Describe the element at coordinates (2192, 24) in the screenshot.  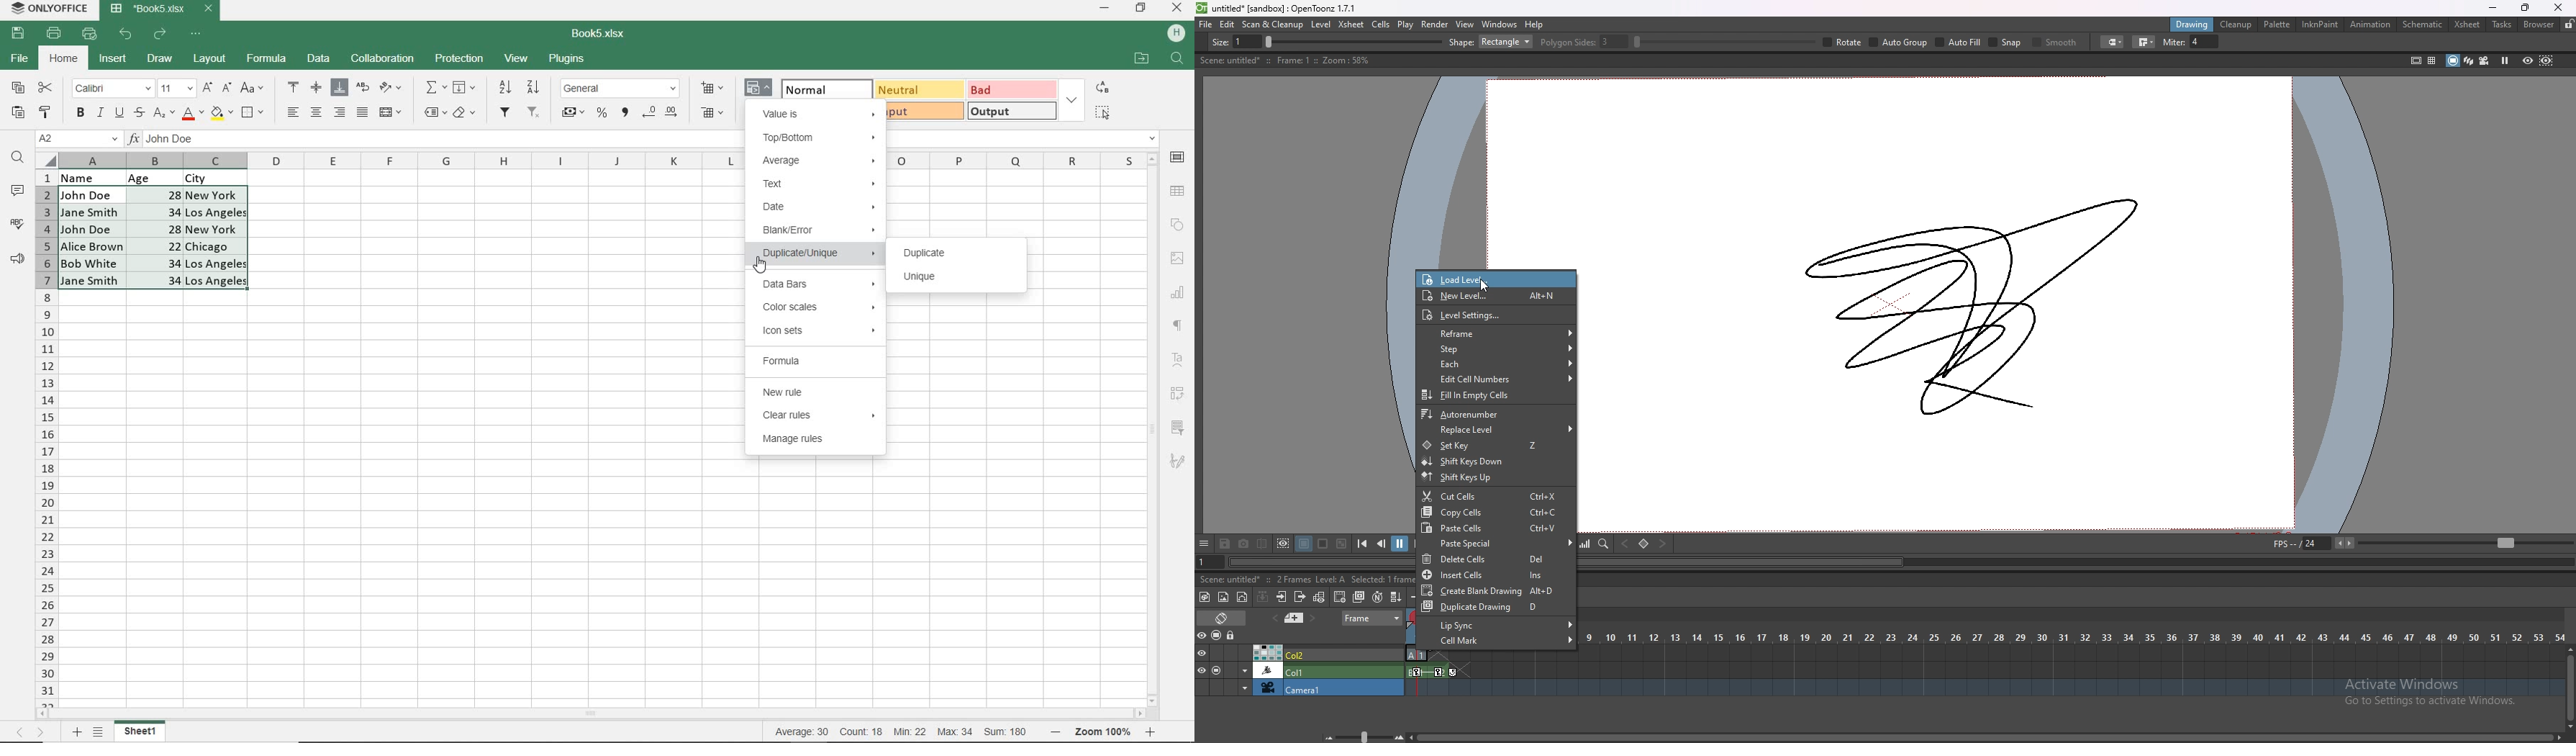
I see `drawing` at that location.